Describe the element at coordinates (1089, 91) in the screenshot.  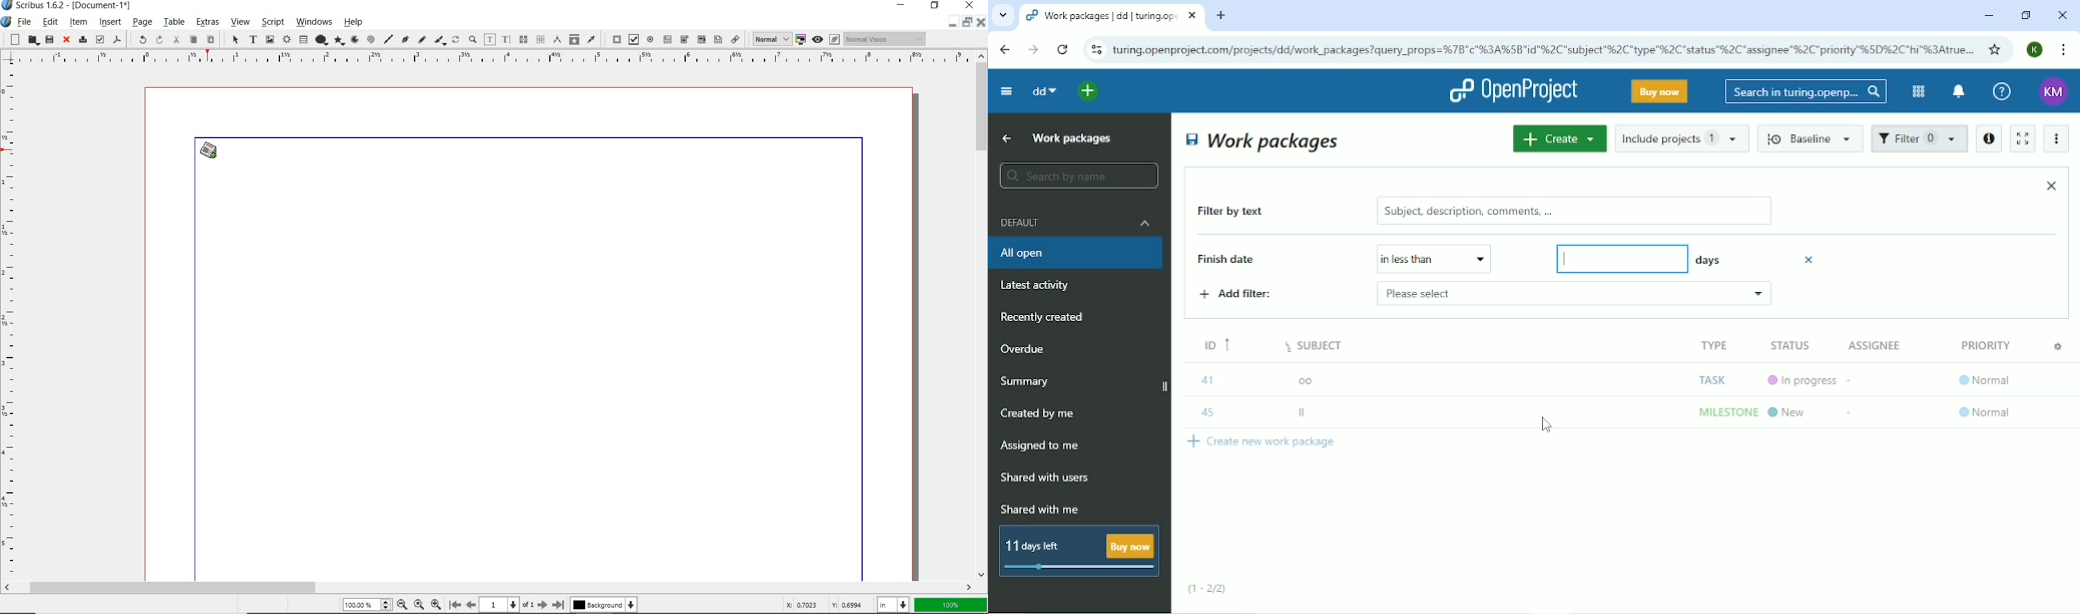
I see `Open quick add menu` at that location.